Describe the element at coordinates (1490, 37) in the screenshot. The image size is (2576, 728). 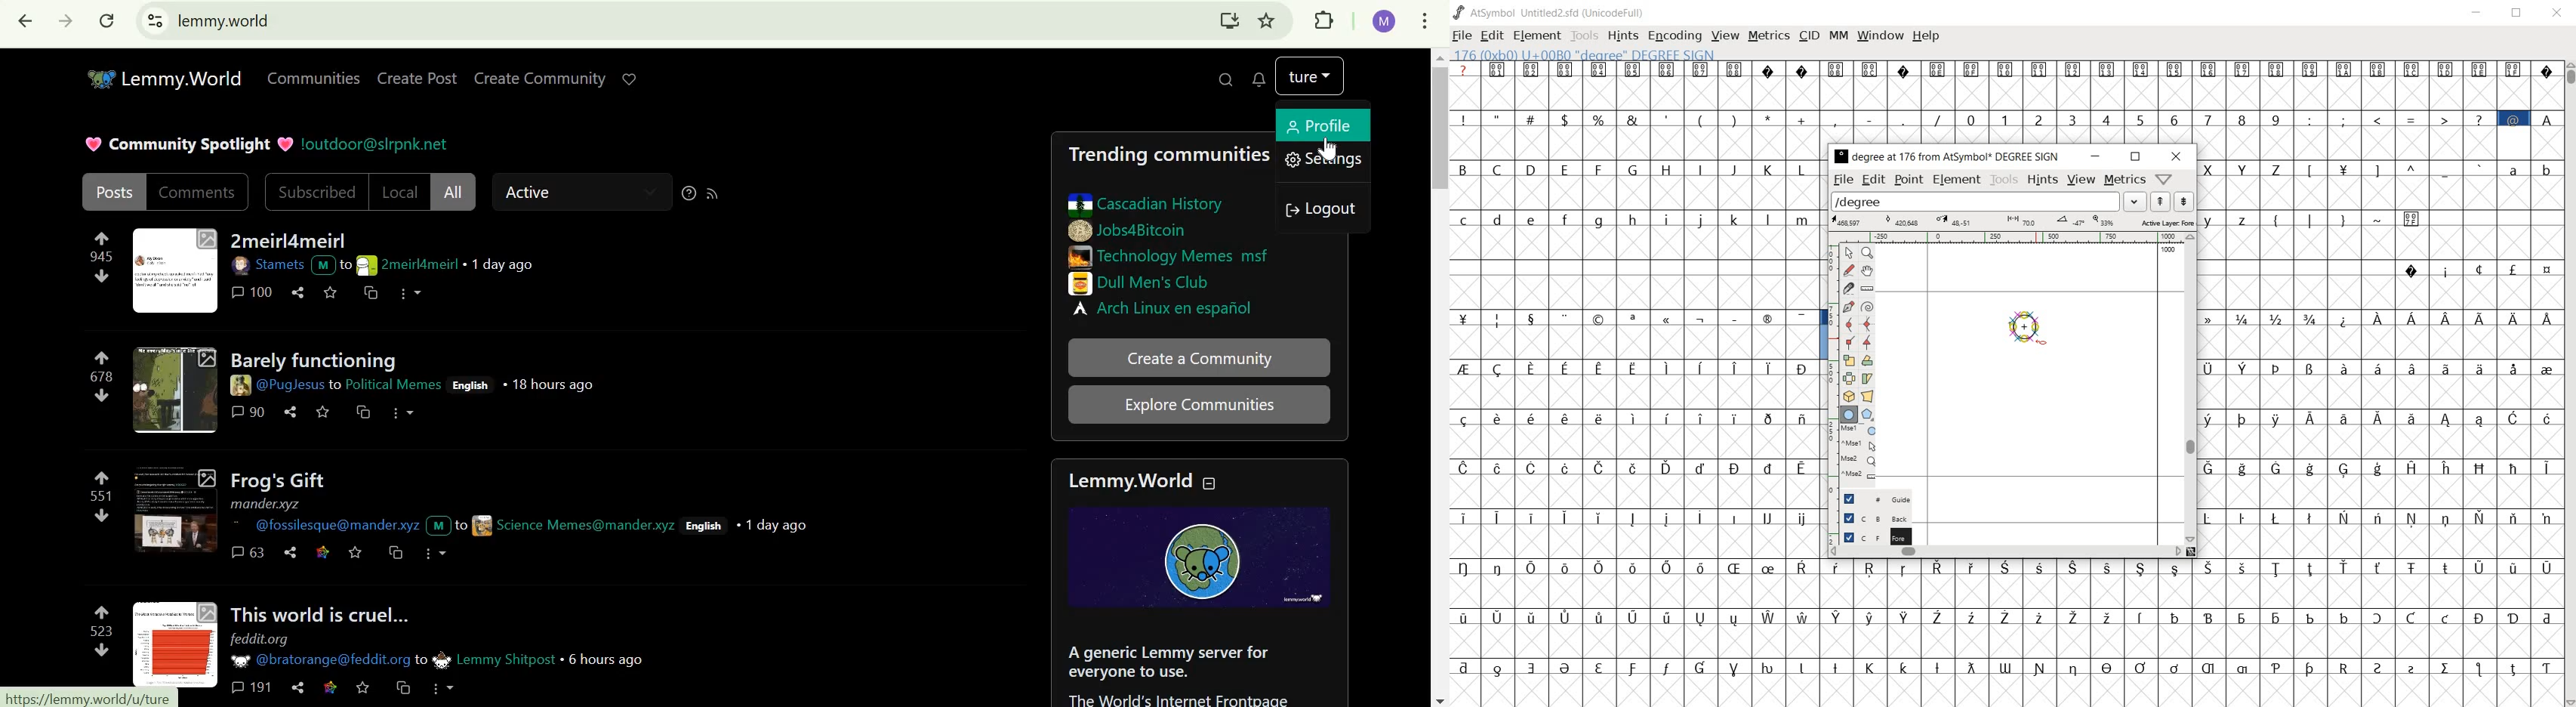
I see `edit` at that location.